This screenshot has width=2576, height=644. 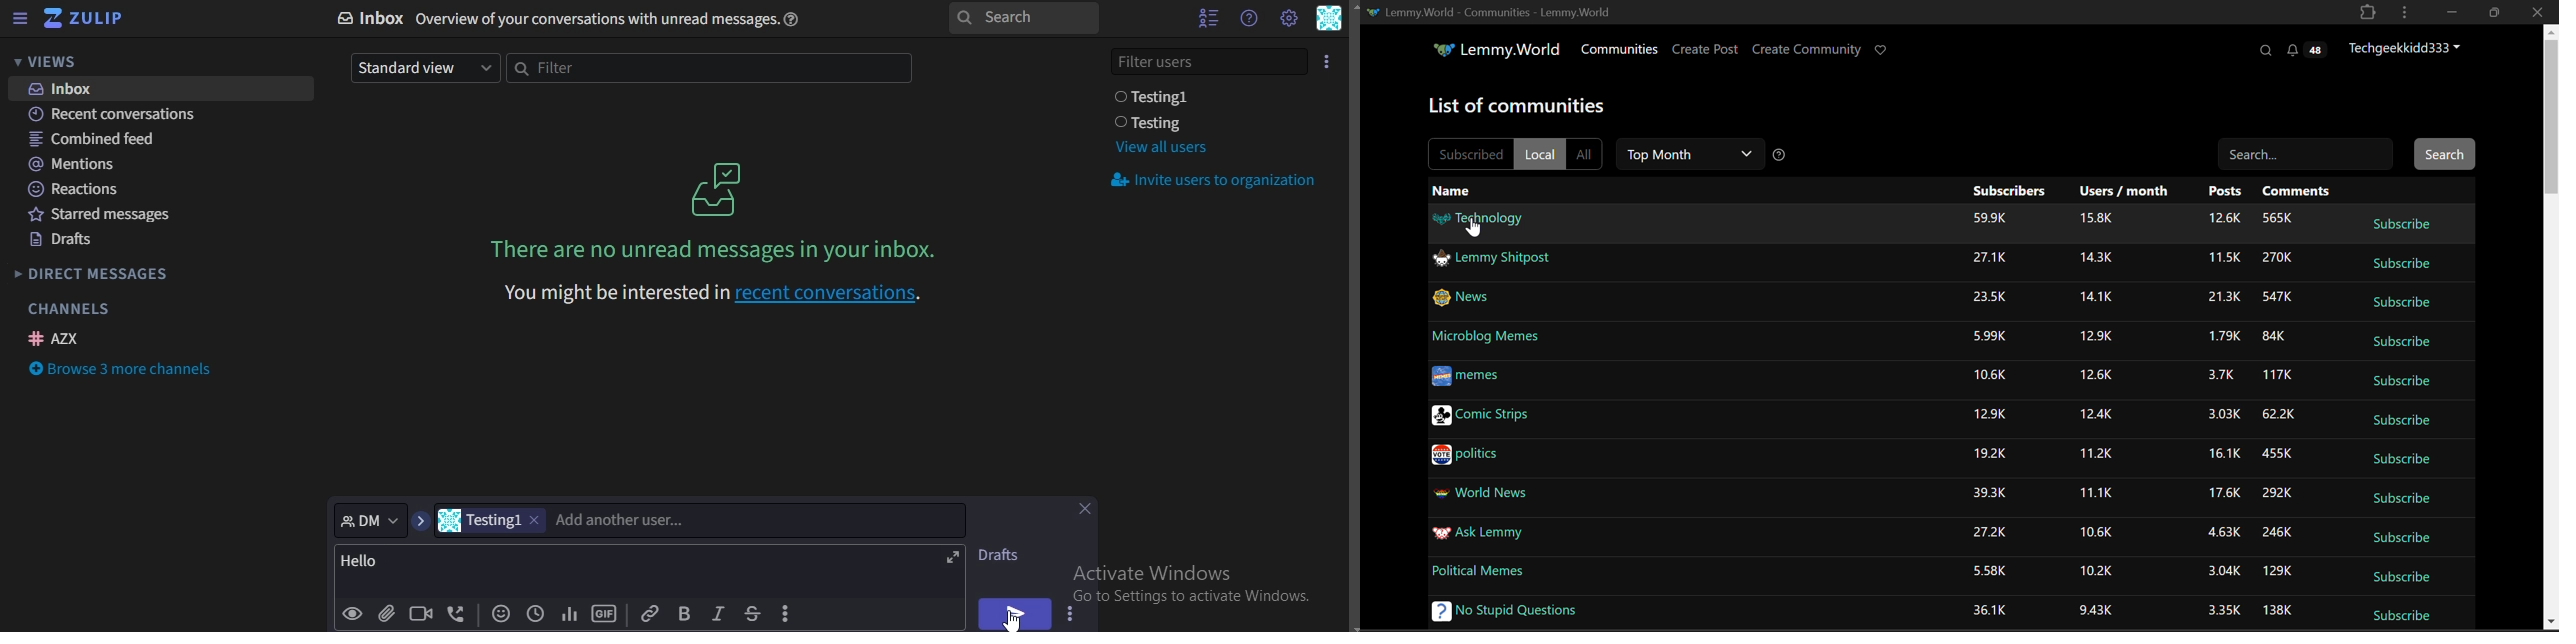 What do you see at coordinates (1248, 18) in the screenshot?
I see `help menu` at bounding box center [1248, 18].